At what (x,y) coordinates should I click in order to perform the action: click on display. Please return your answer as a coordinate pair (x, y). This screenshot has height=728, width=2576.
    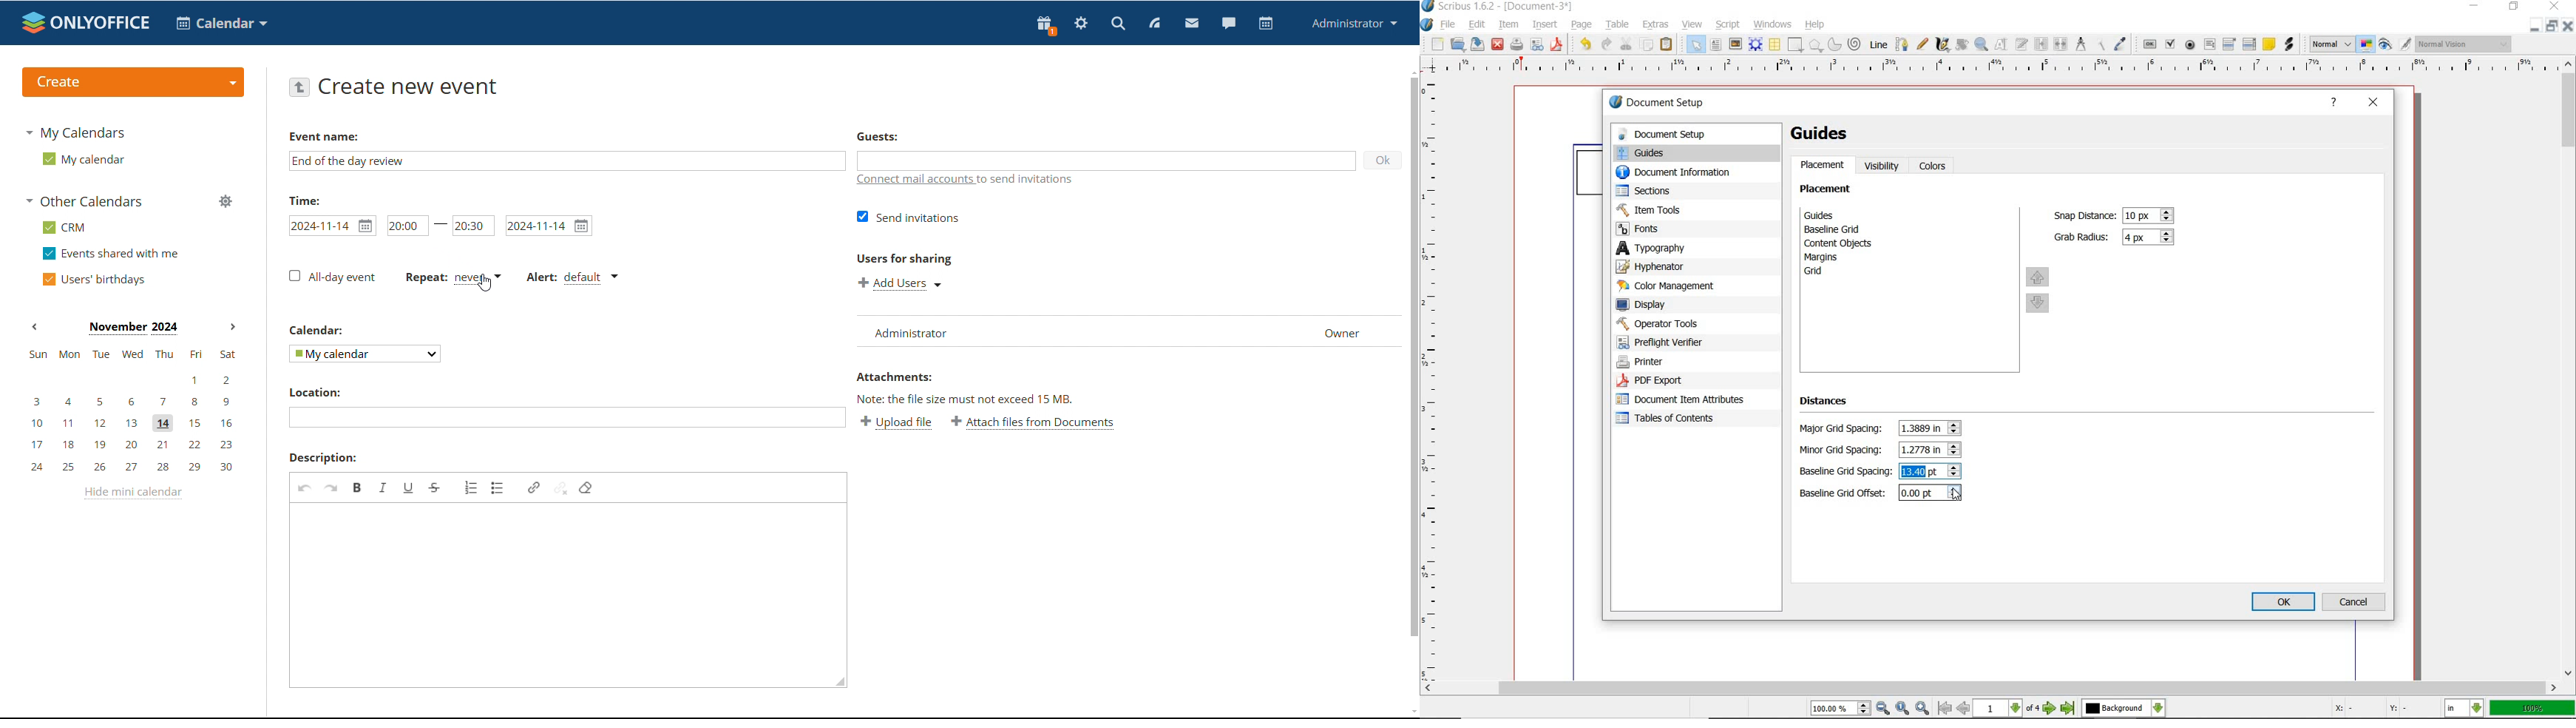
    Looking at the image, I should click on (1688, 306).